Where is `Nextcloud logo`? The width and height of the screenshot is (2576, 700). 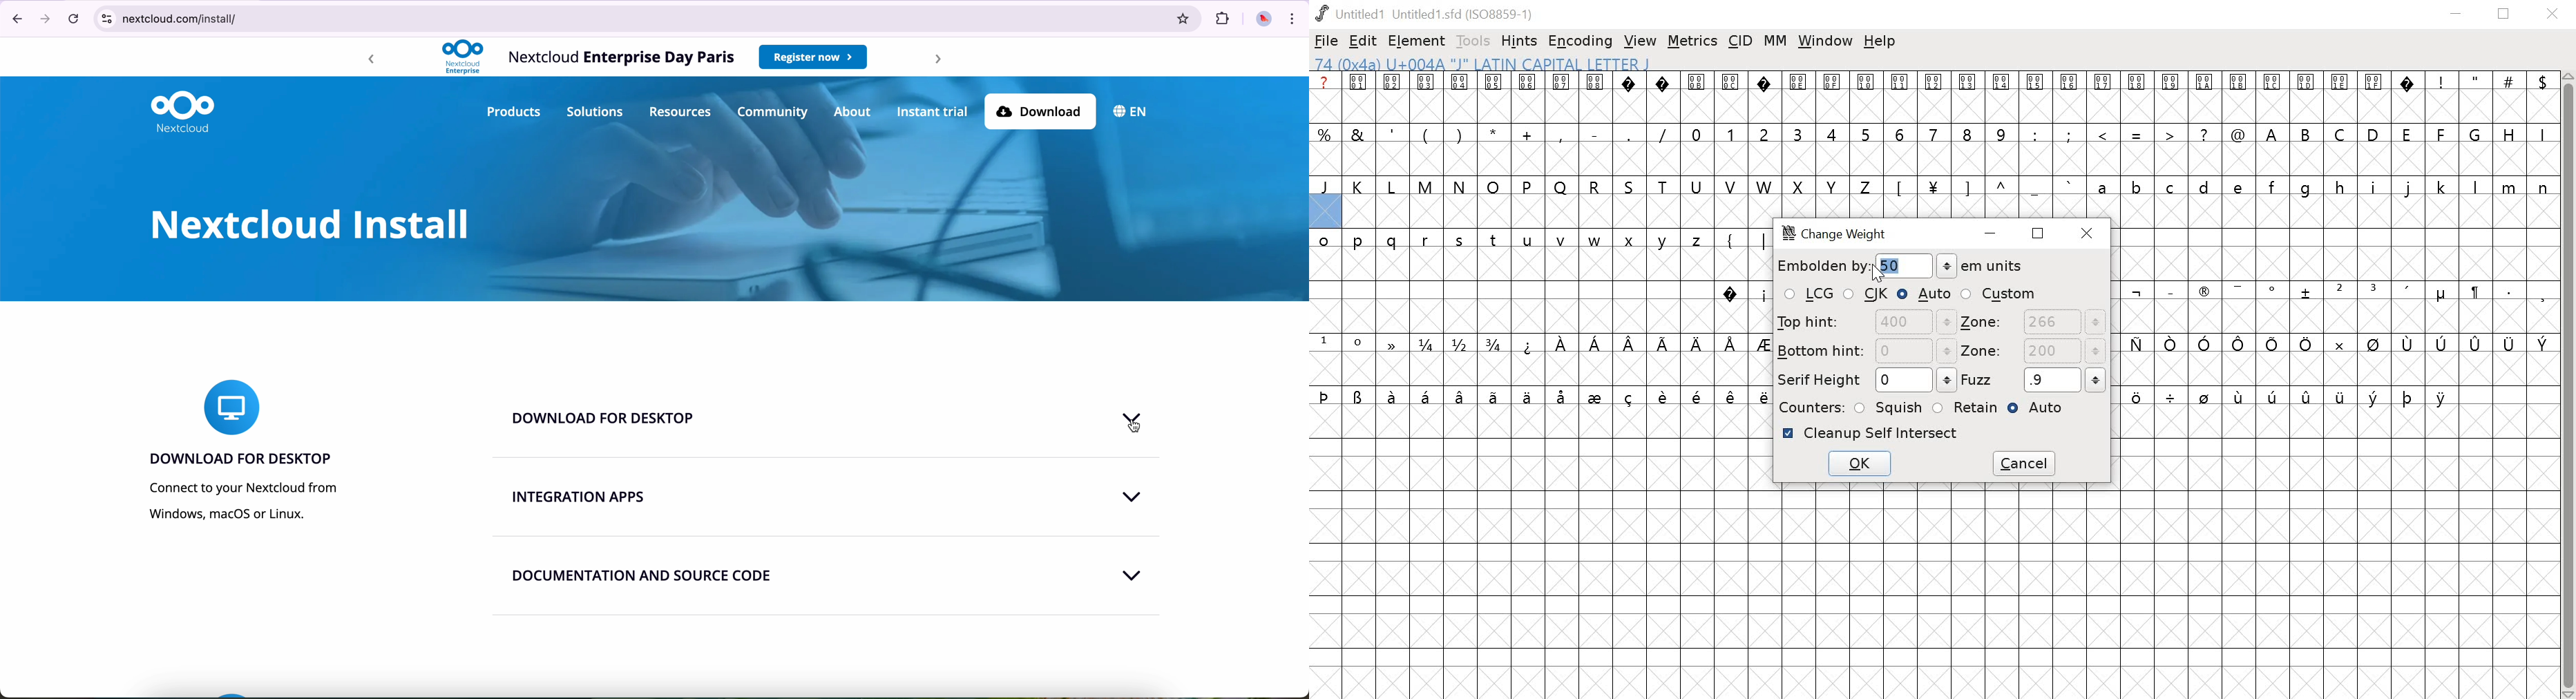 Nextcloud logo is located at coordinates (184, 110).